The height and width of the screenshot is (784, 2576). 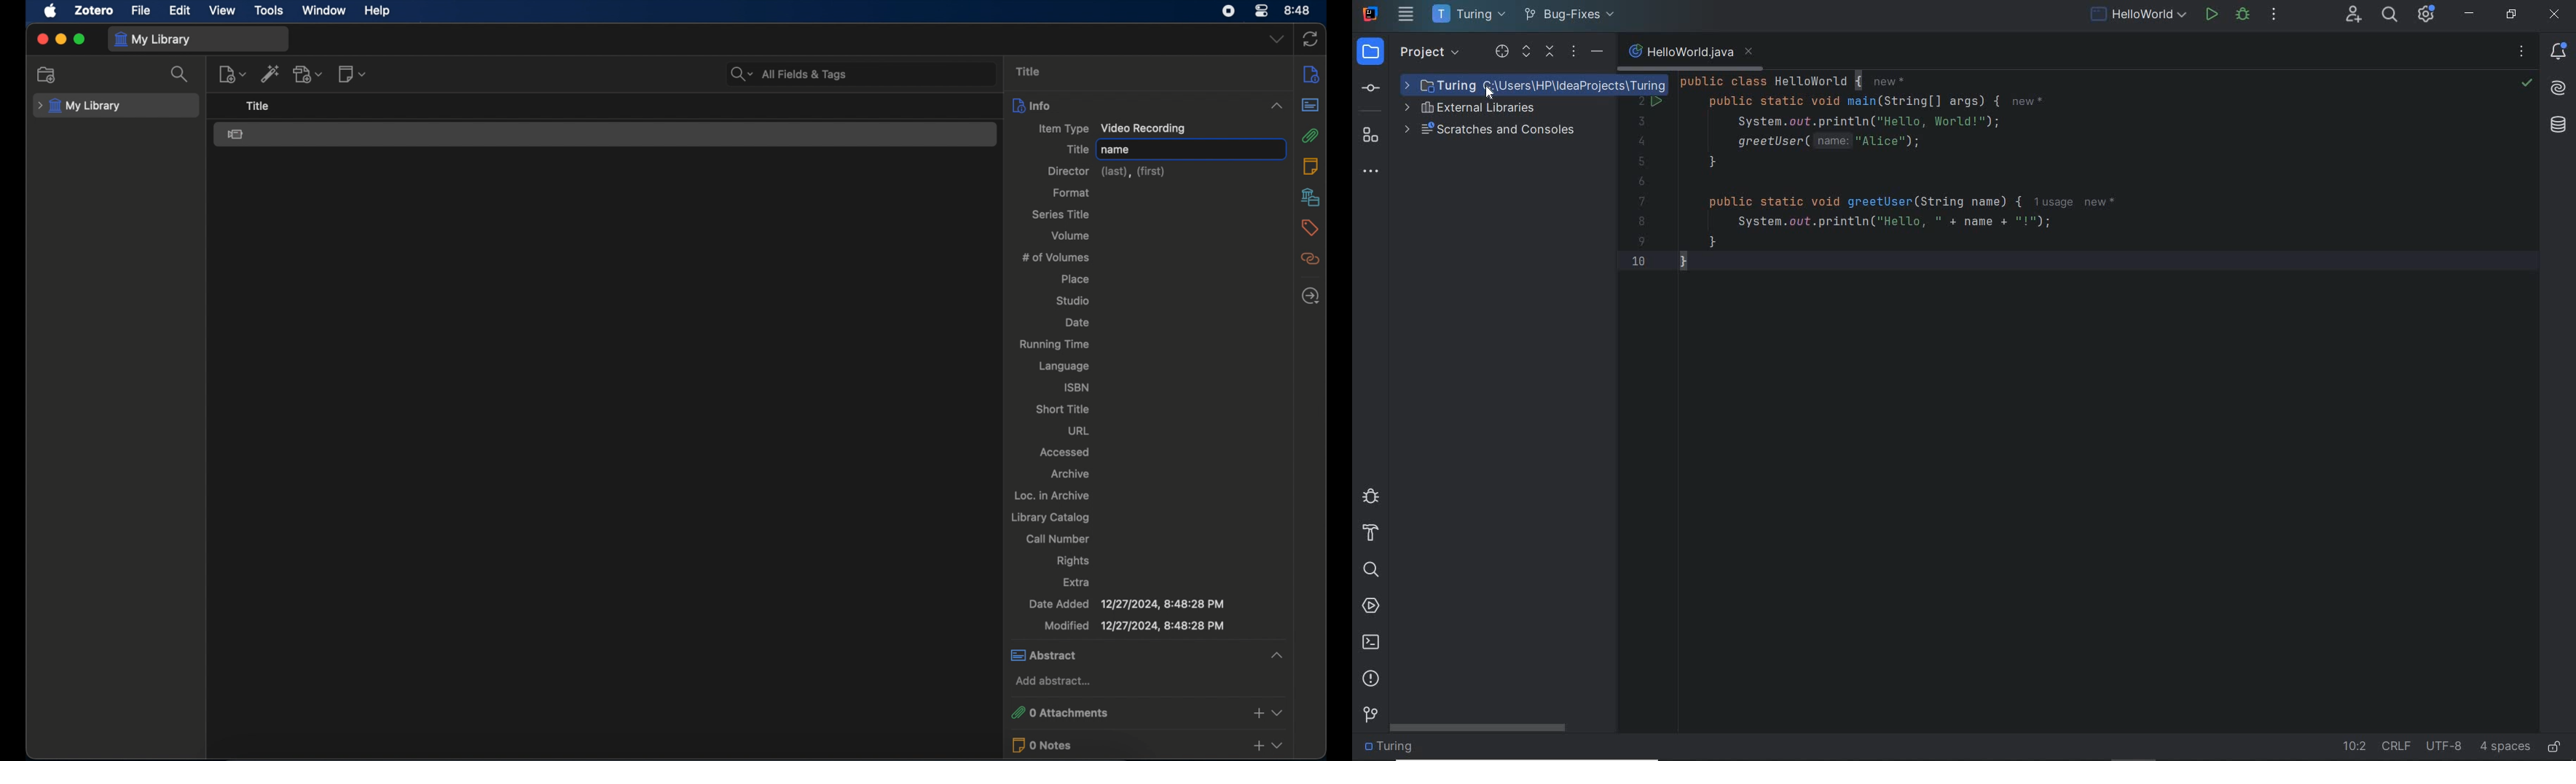 I want to click on zotero, so click(x=93, y=10).